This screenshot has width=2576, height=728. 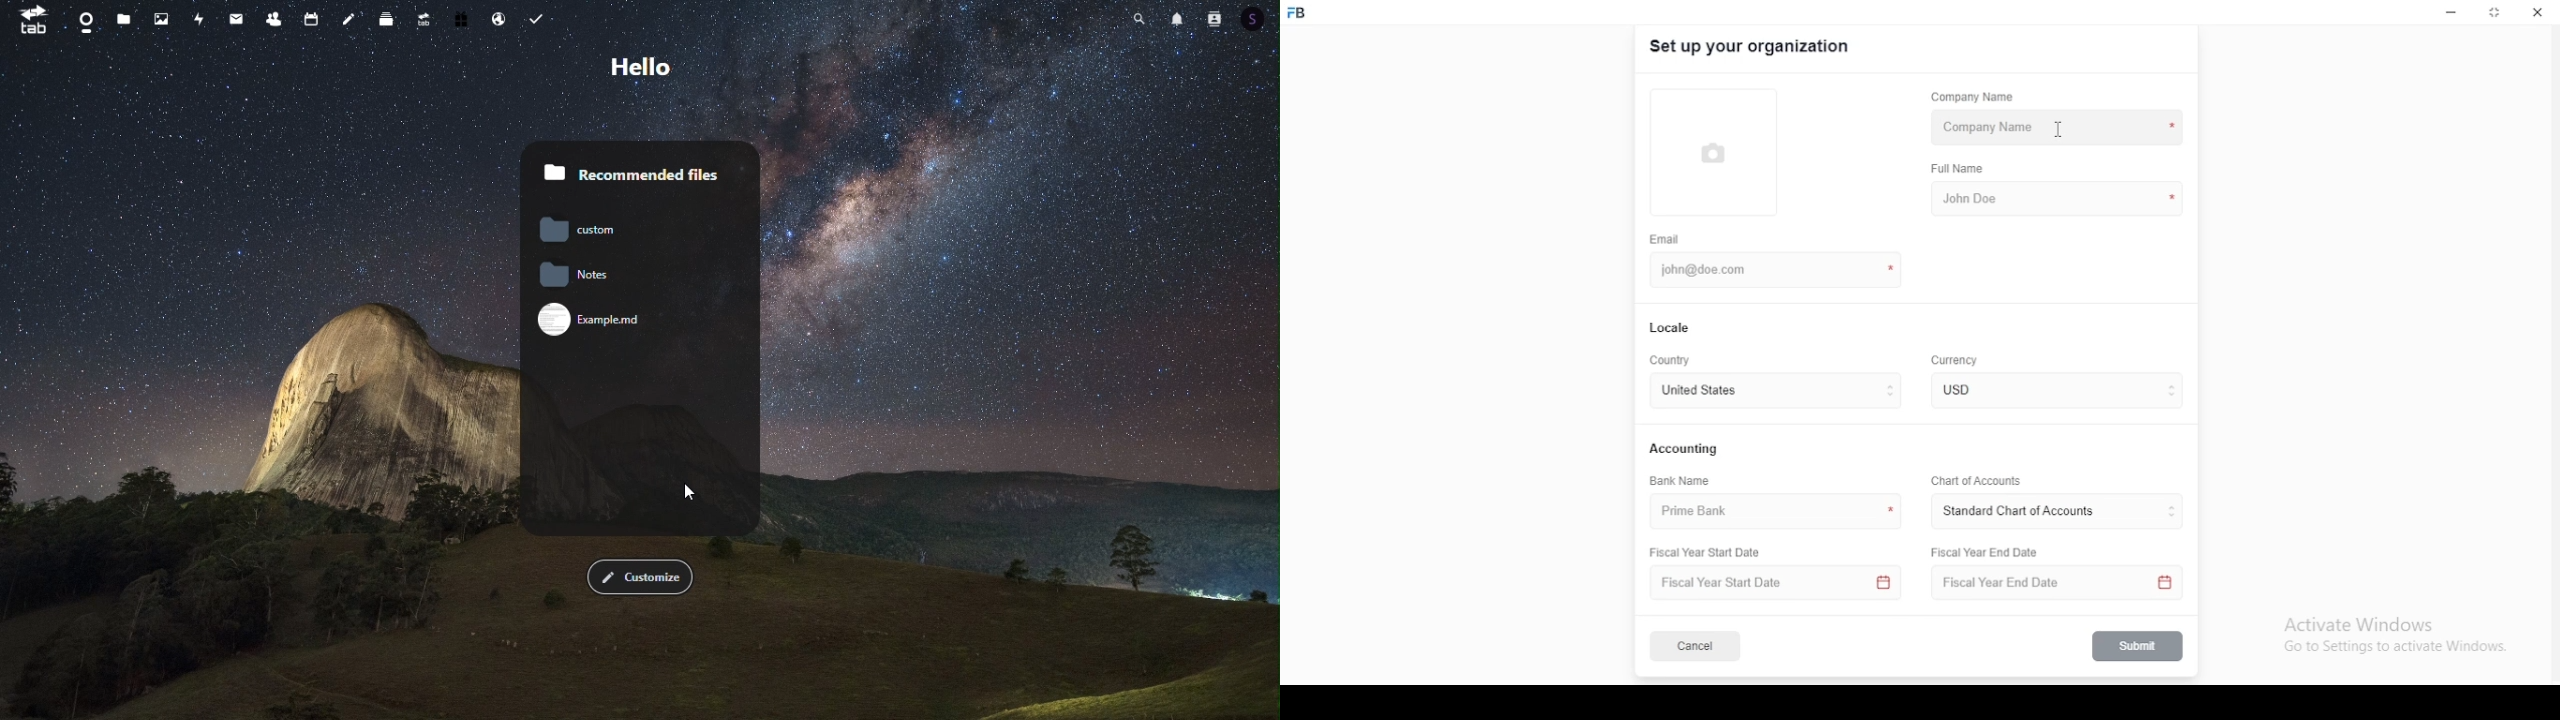 I want to click on currency, so click(x=1969, y=390).